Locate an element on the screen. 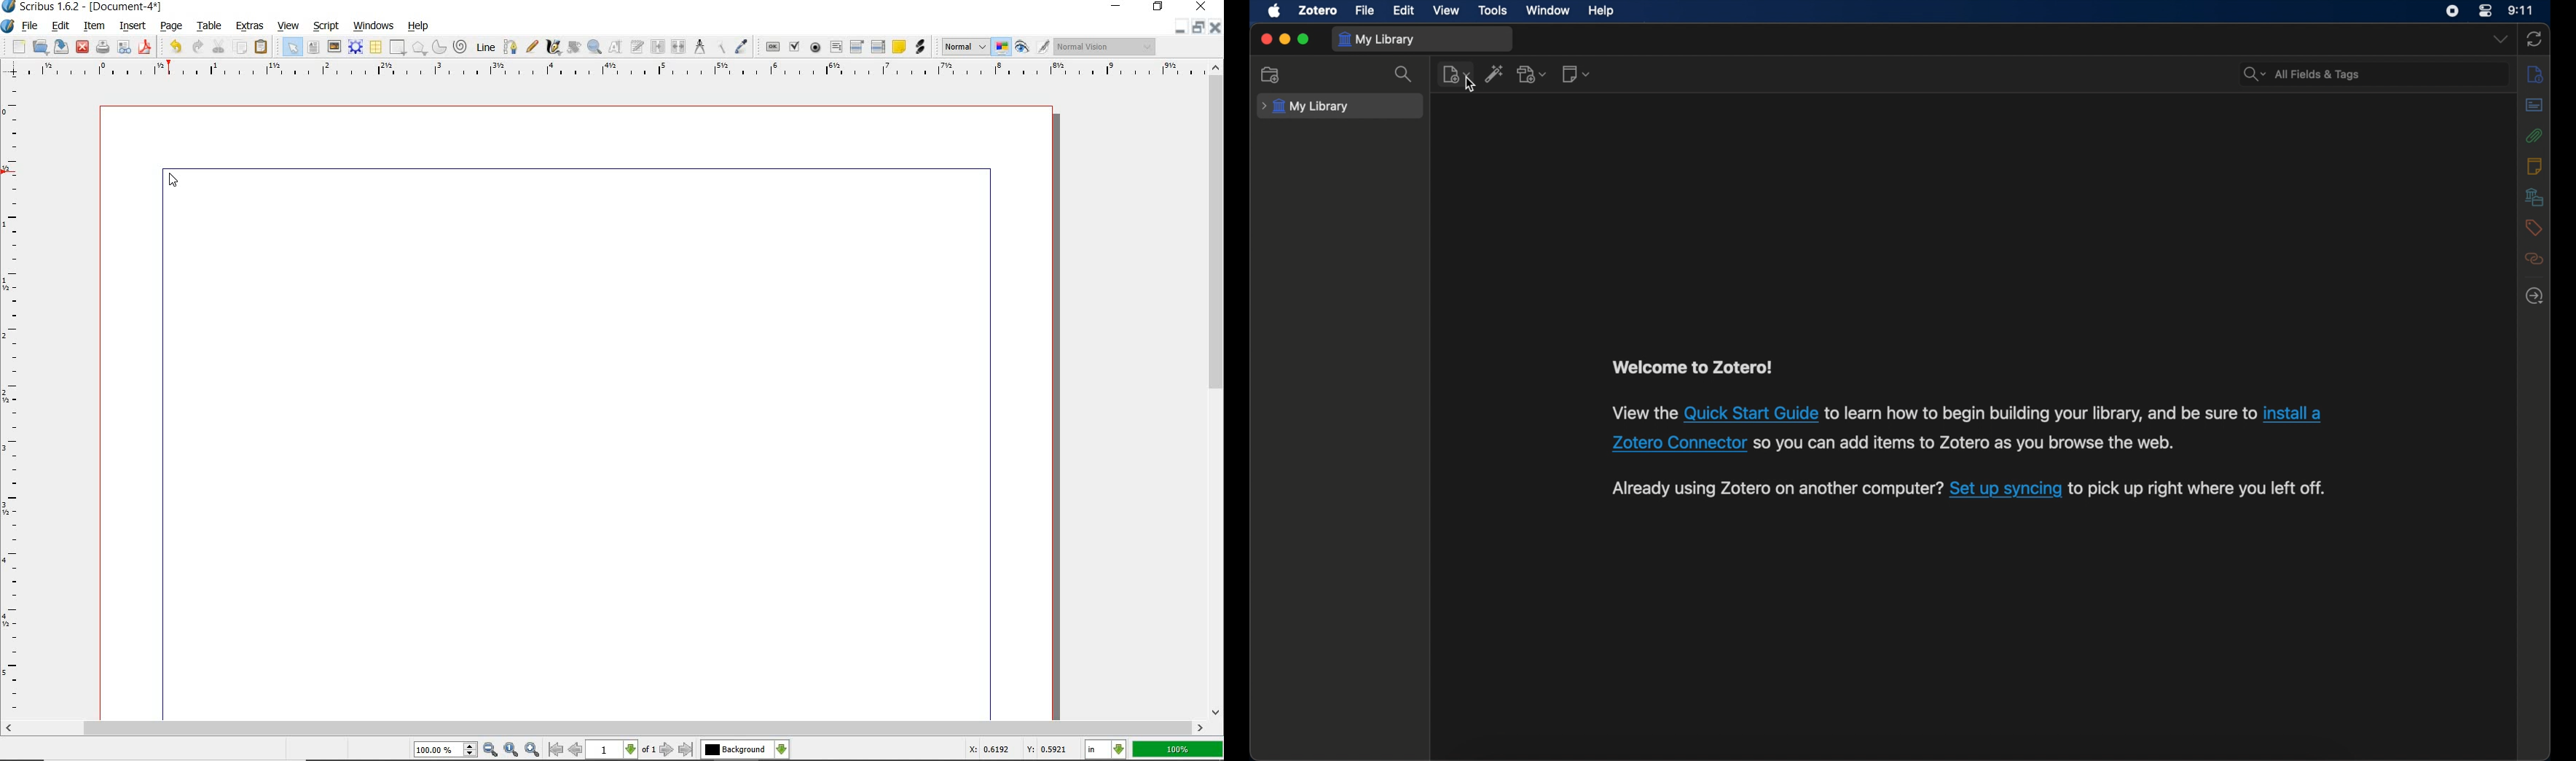  Scribus 1.6.2 - [Document-4*] is located at coordinates (84, 7).